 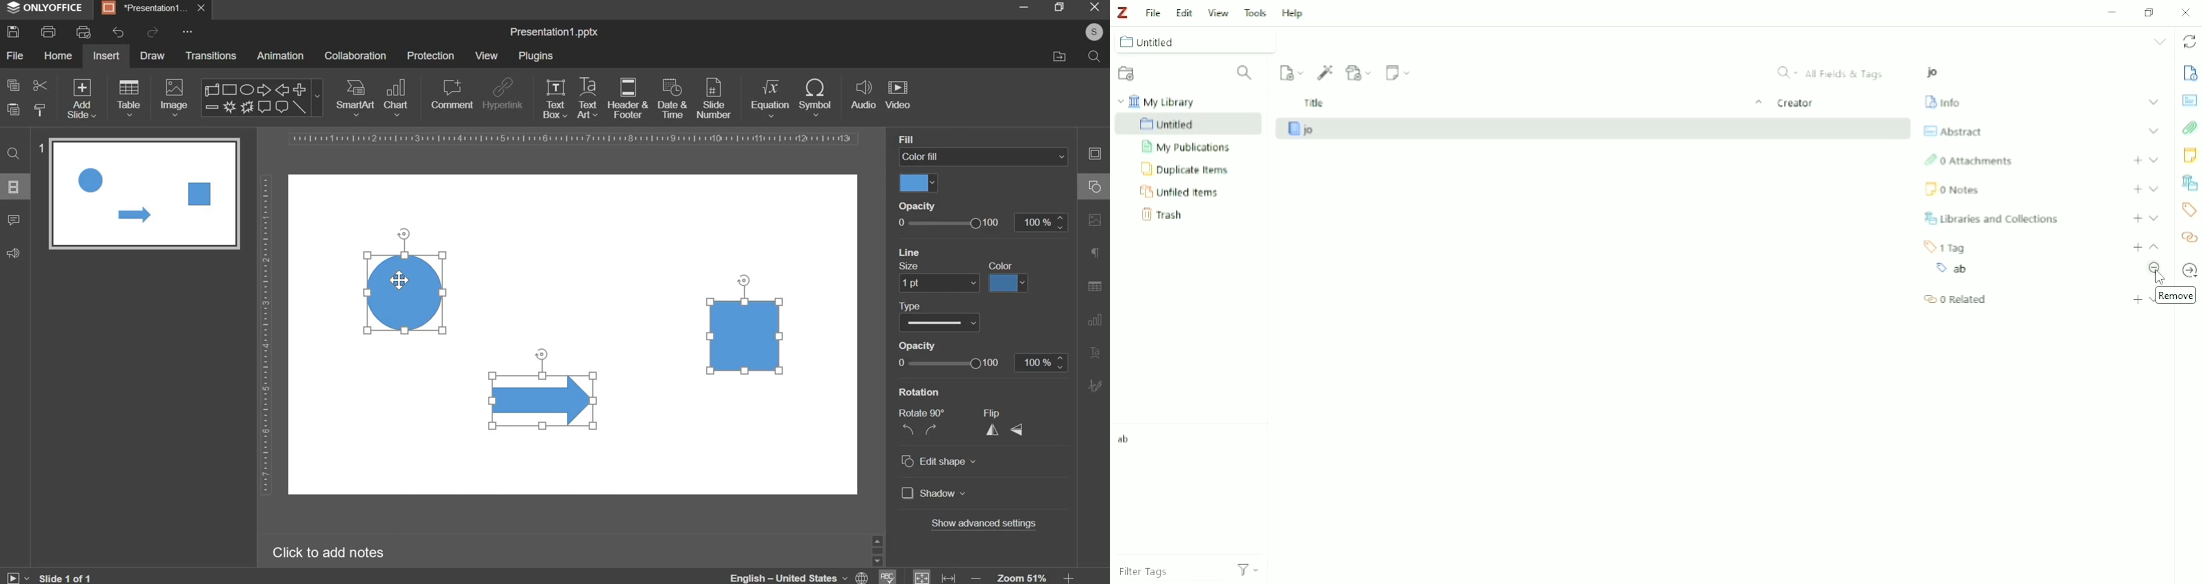 What do you see at coordinates (899, 95) in the screenshot?
I see `video` at bounding box center [899, 95].